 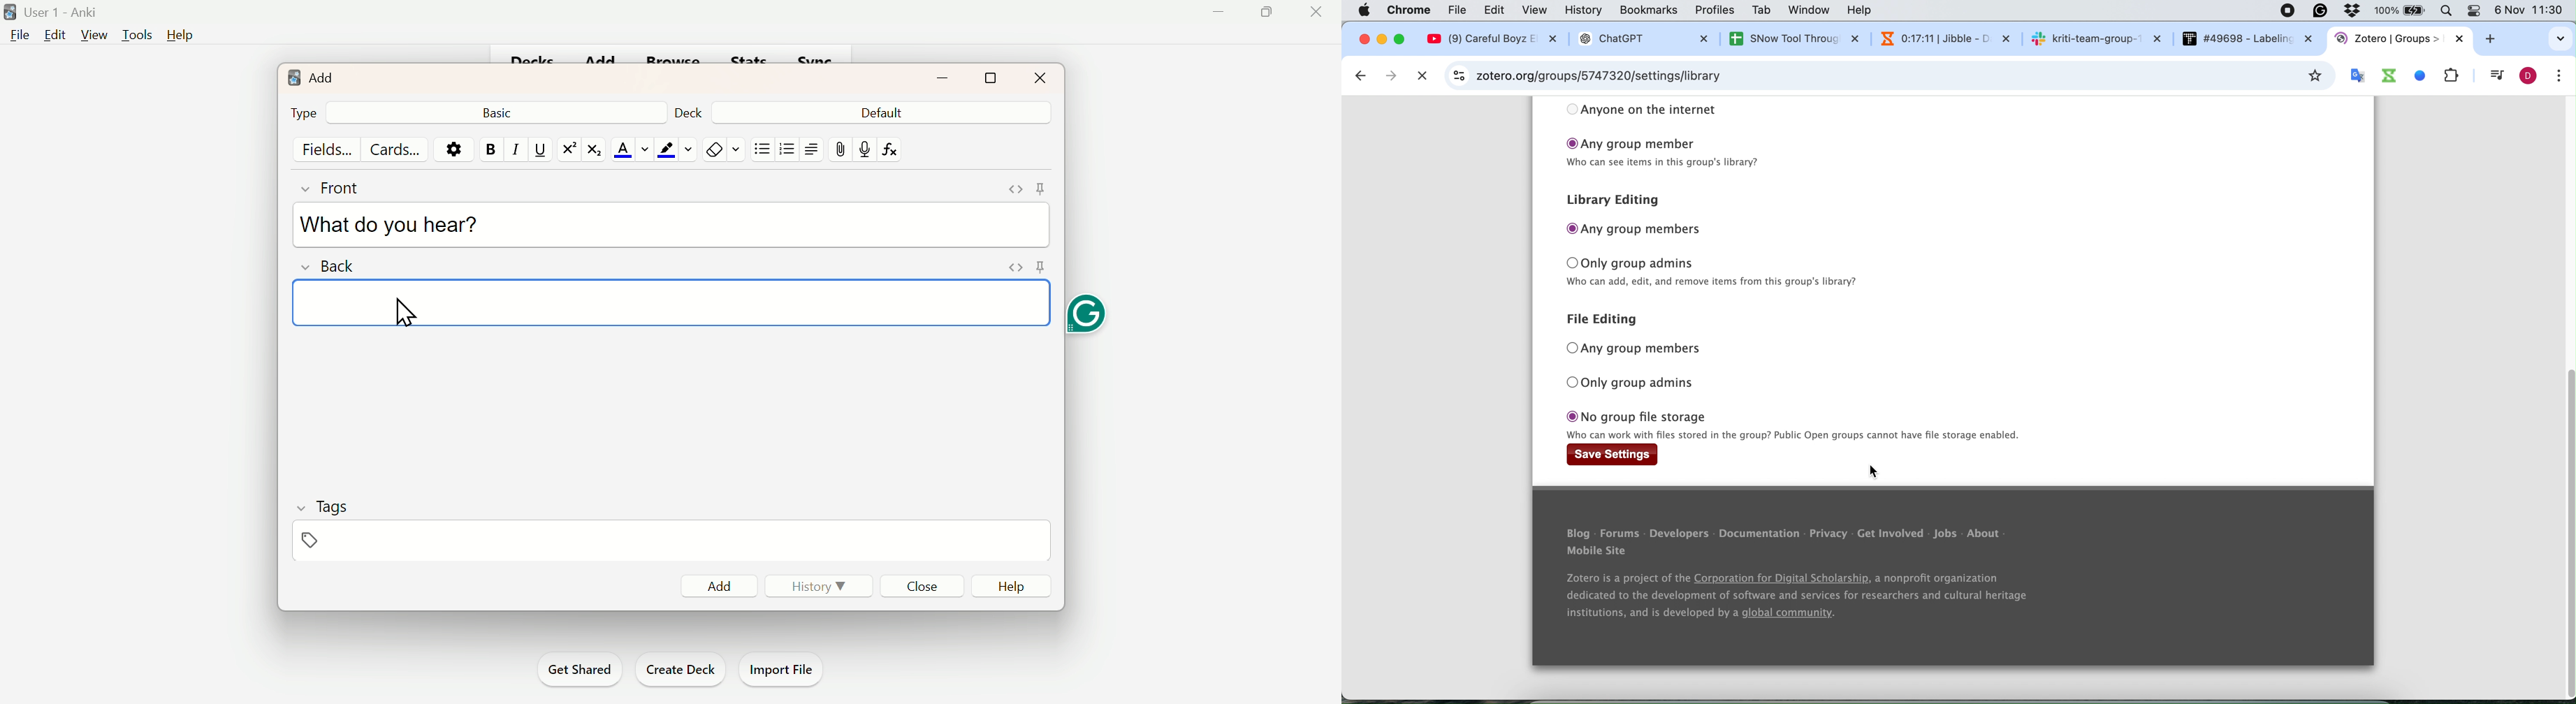 What do you see at coordinates (1864, 9) in the screenshot?
I see `help` at bounding box center [1864, 9].